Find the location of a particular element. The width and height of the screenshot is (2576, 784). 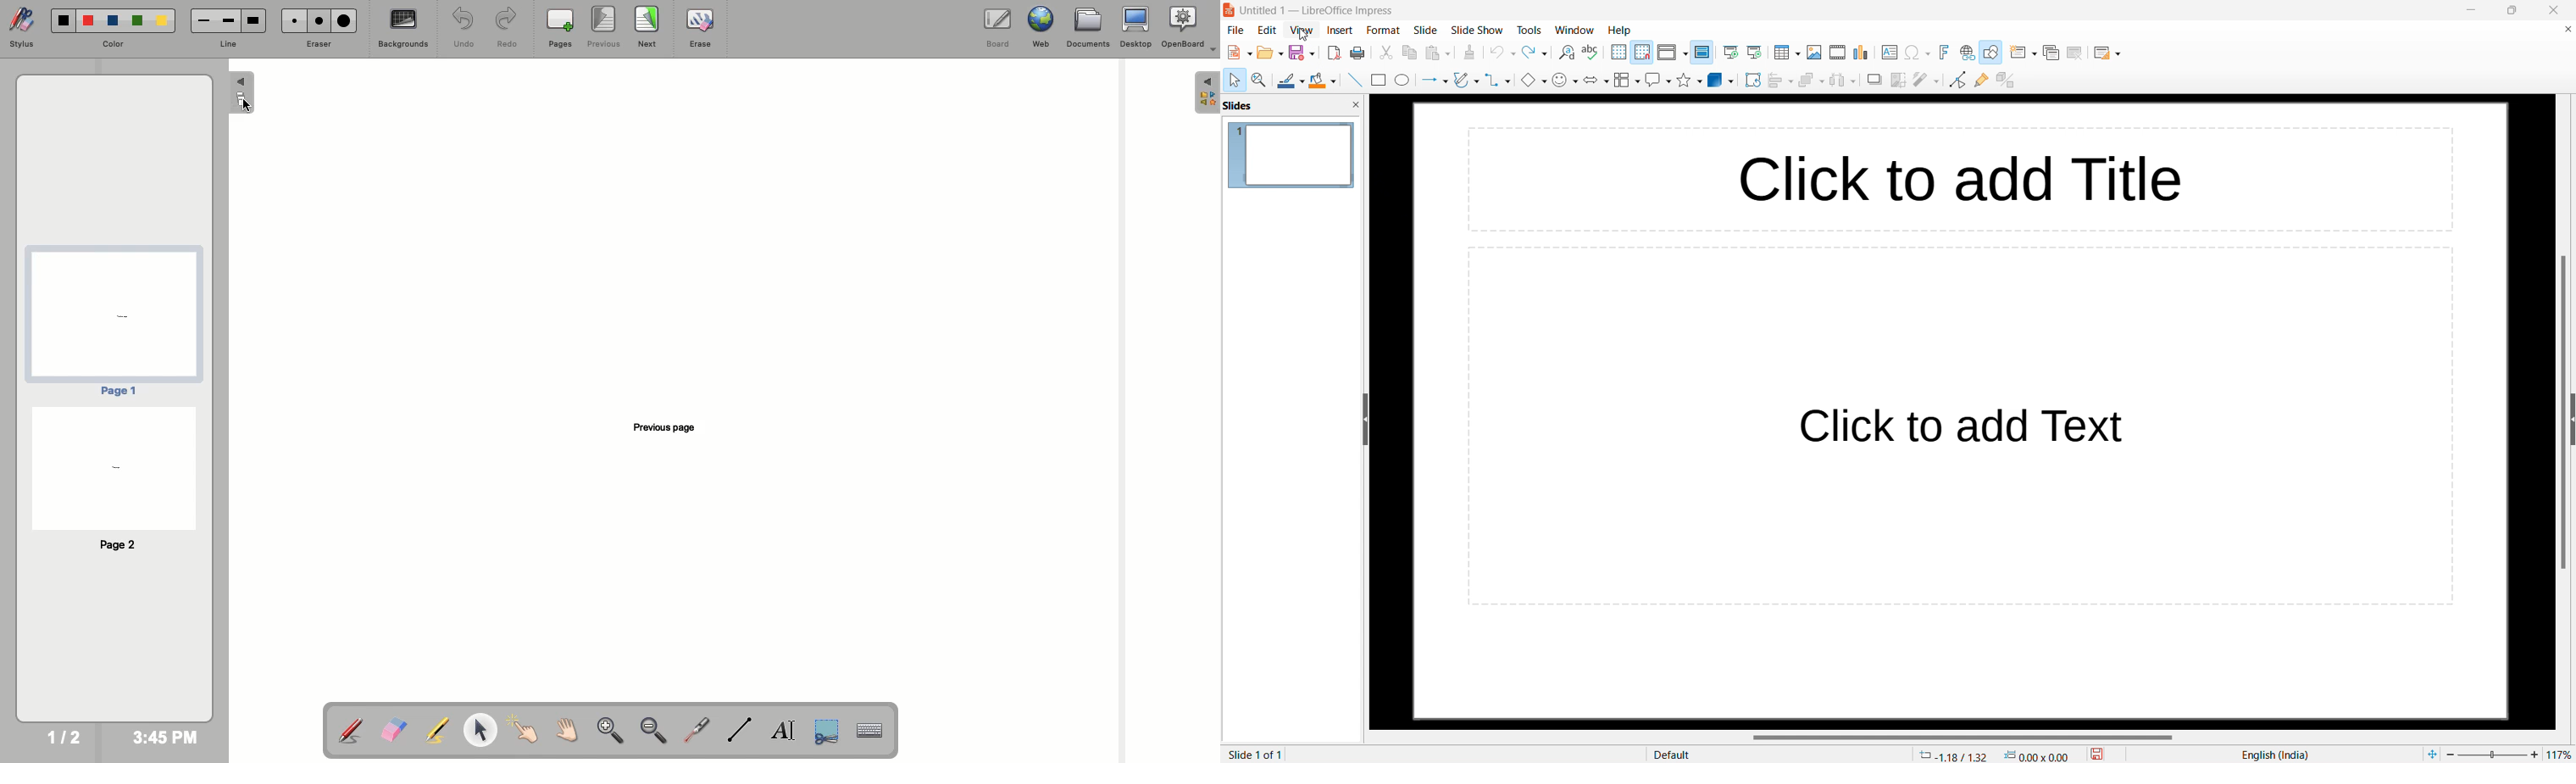

master slide is located at coordinates (1703, 52).